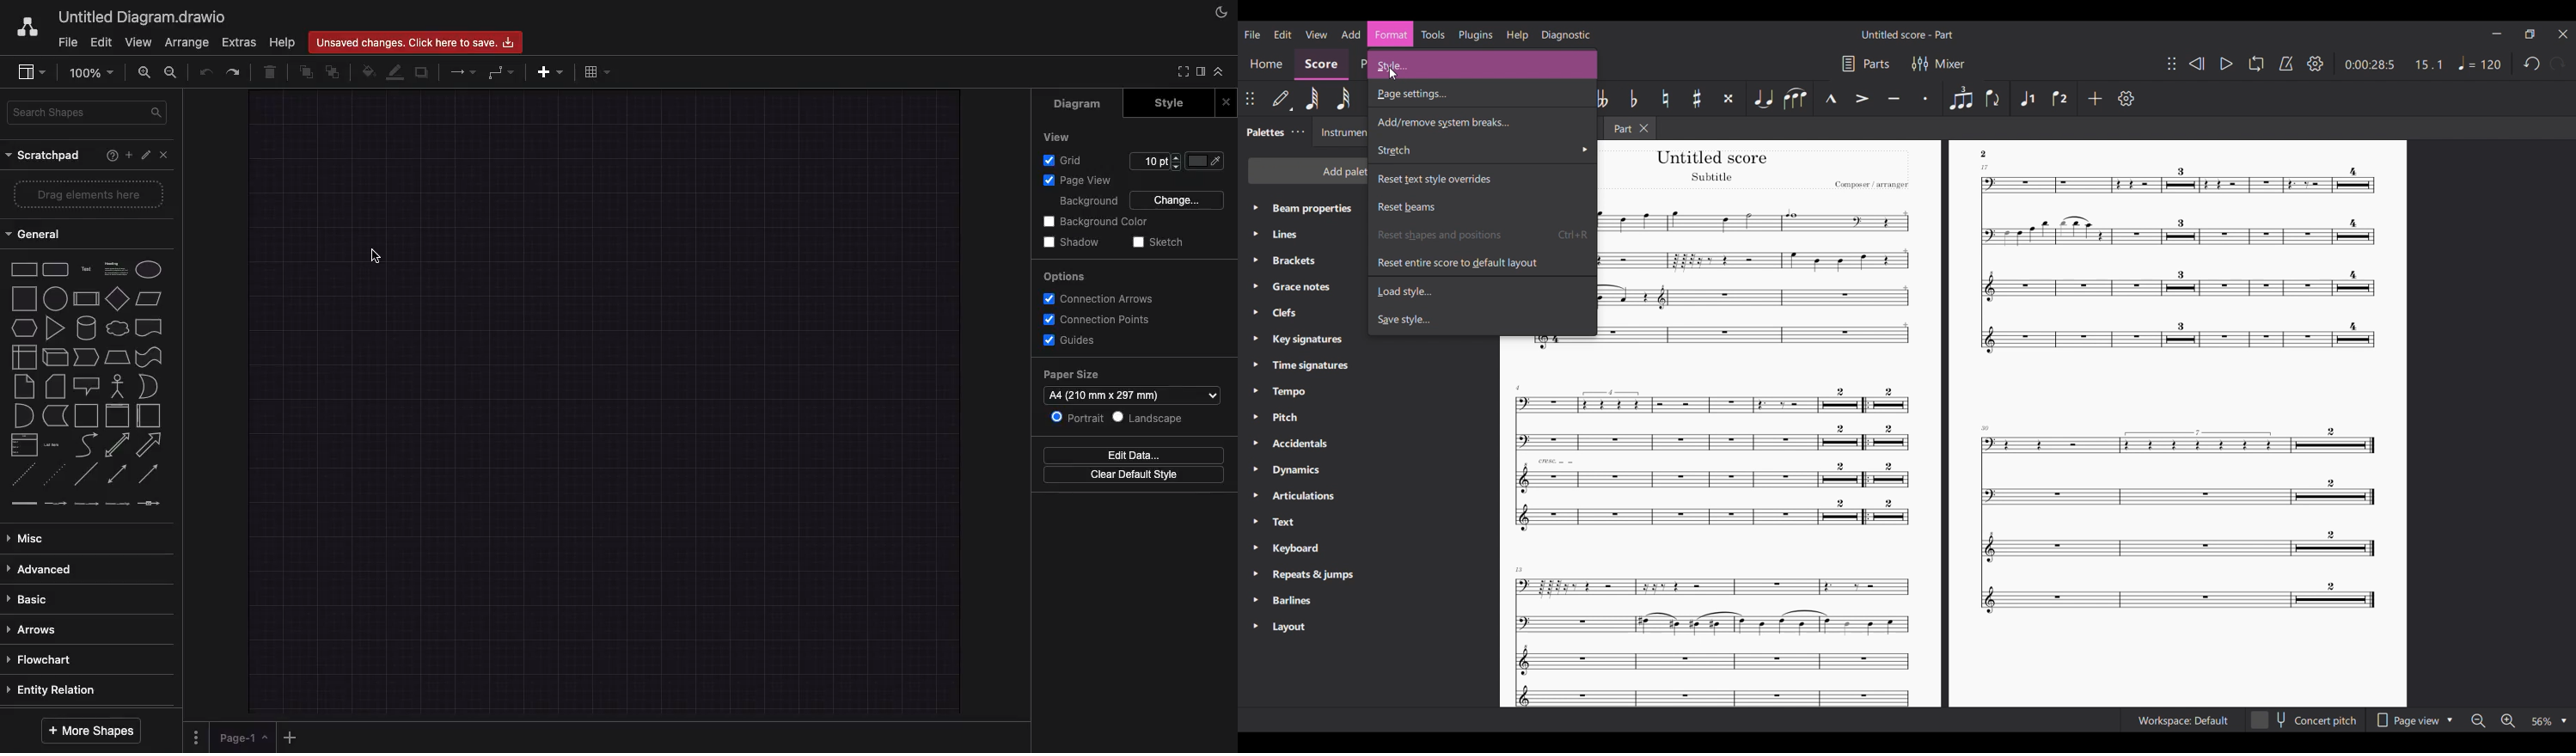 Image resolution: width=2576 pixels, height=756 pixels. Describe the element at coordinates (44, 658) in the screenshot. I see `Flowchart` at that location.